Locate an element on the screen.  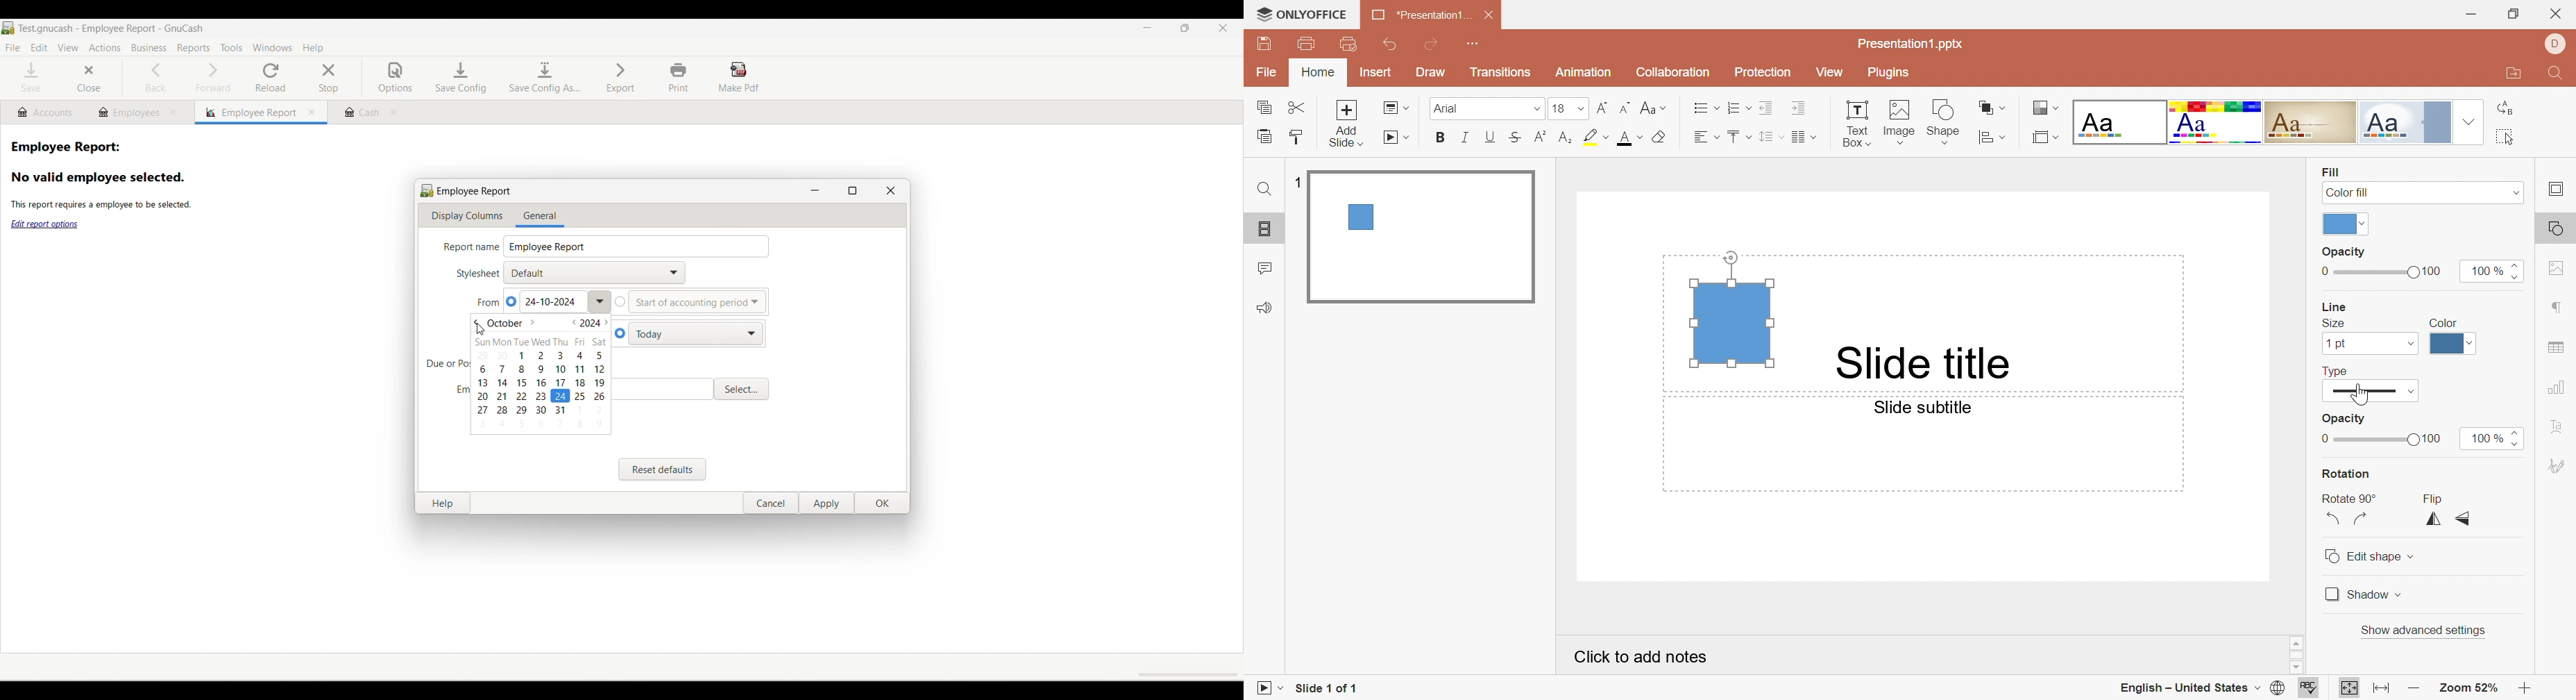
Superscript is located at coordinates (1541, 137).